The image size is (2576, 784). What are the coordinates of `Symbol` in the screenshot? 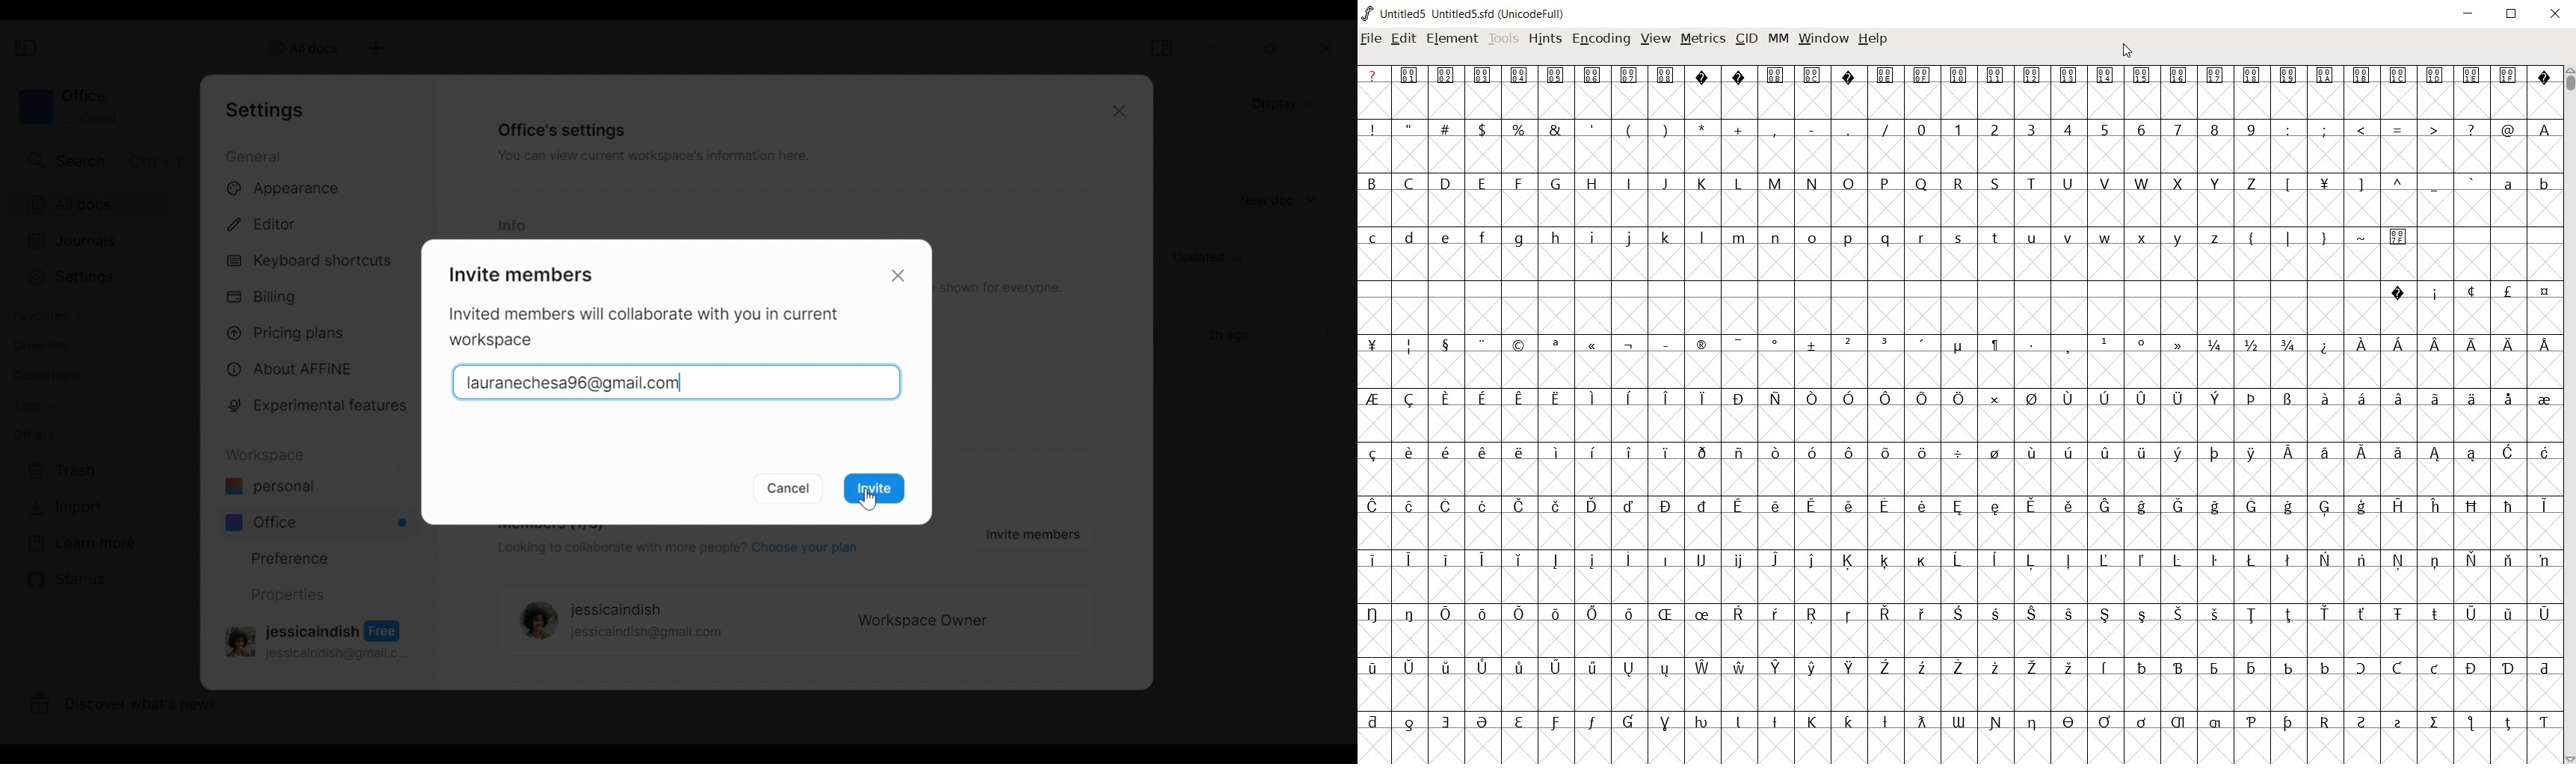 It's located at (1519, 400).